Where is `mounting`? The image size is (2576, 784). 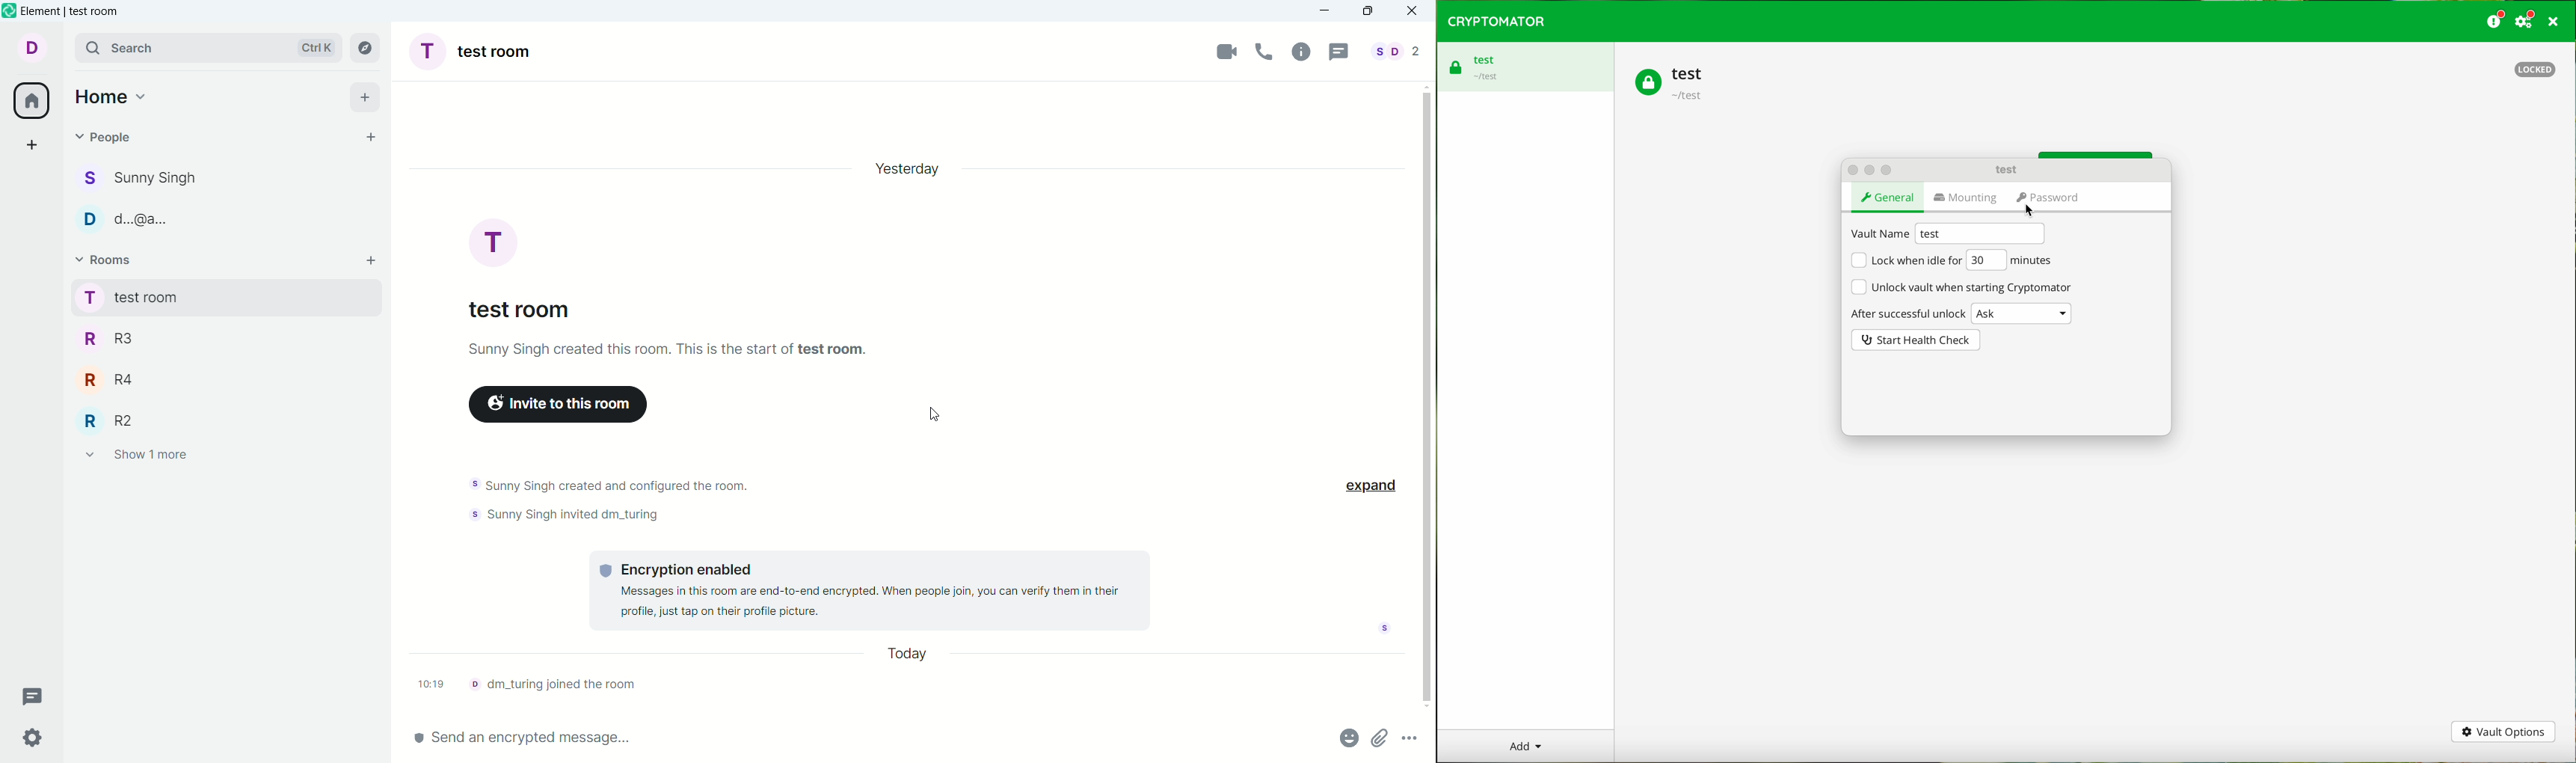 mounting is located at coordinates (1968, 198).